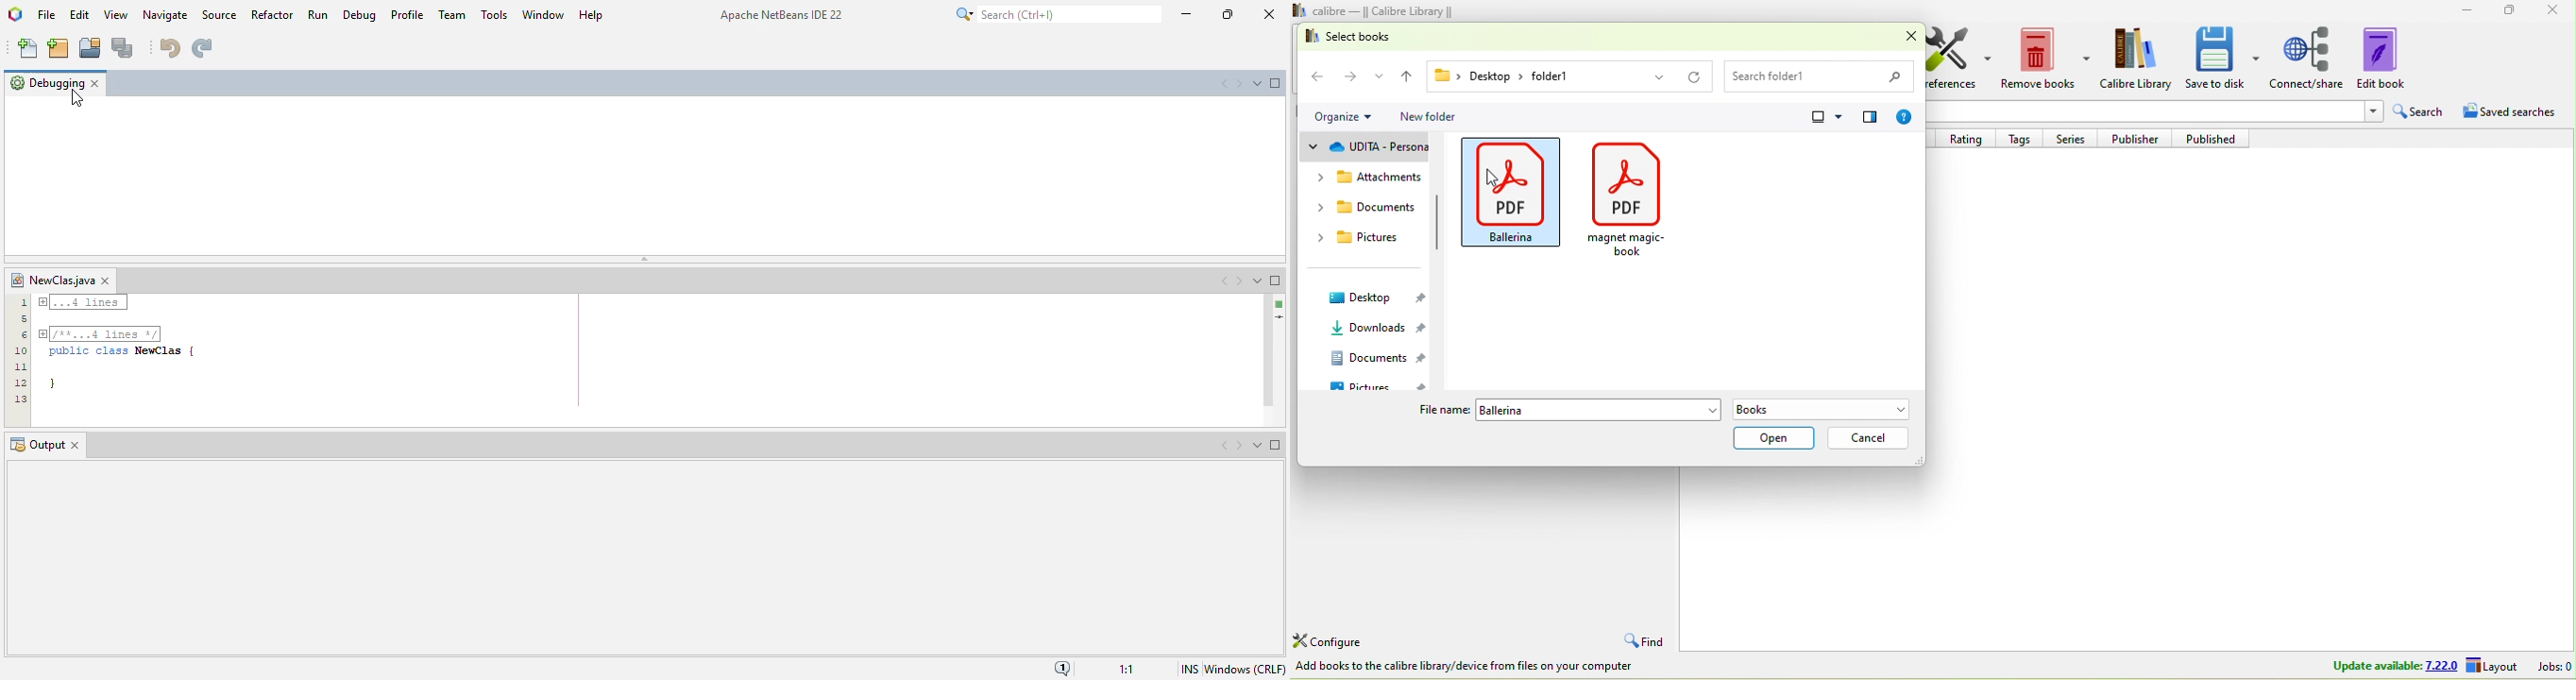  I want to click on remeove, so click(2045, 59).